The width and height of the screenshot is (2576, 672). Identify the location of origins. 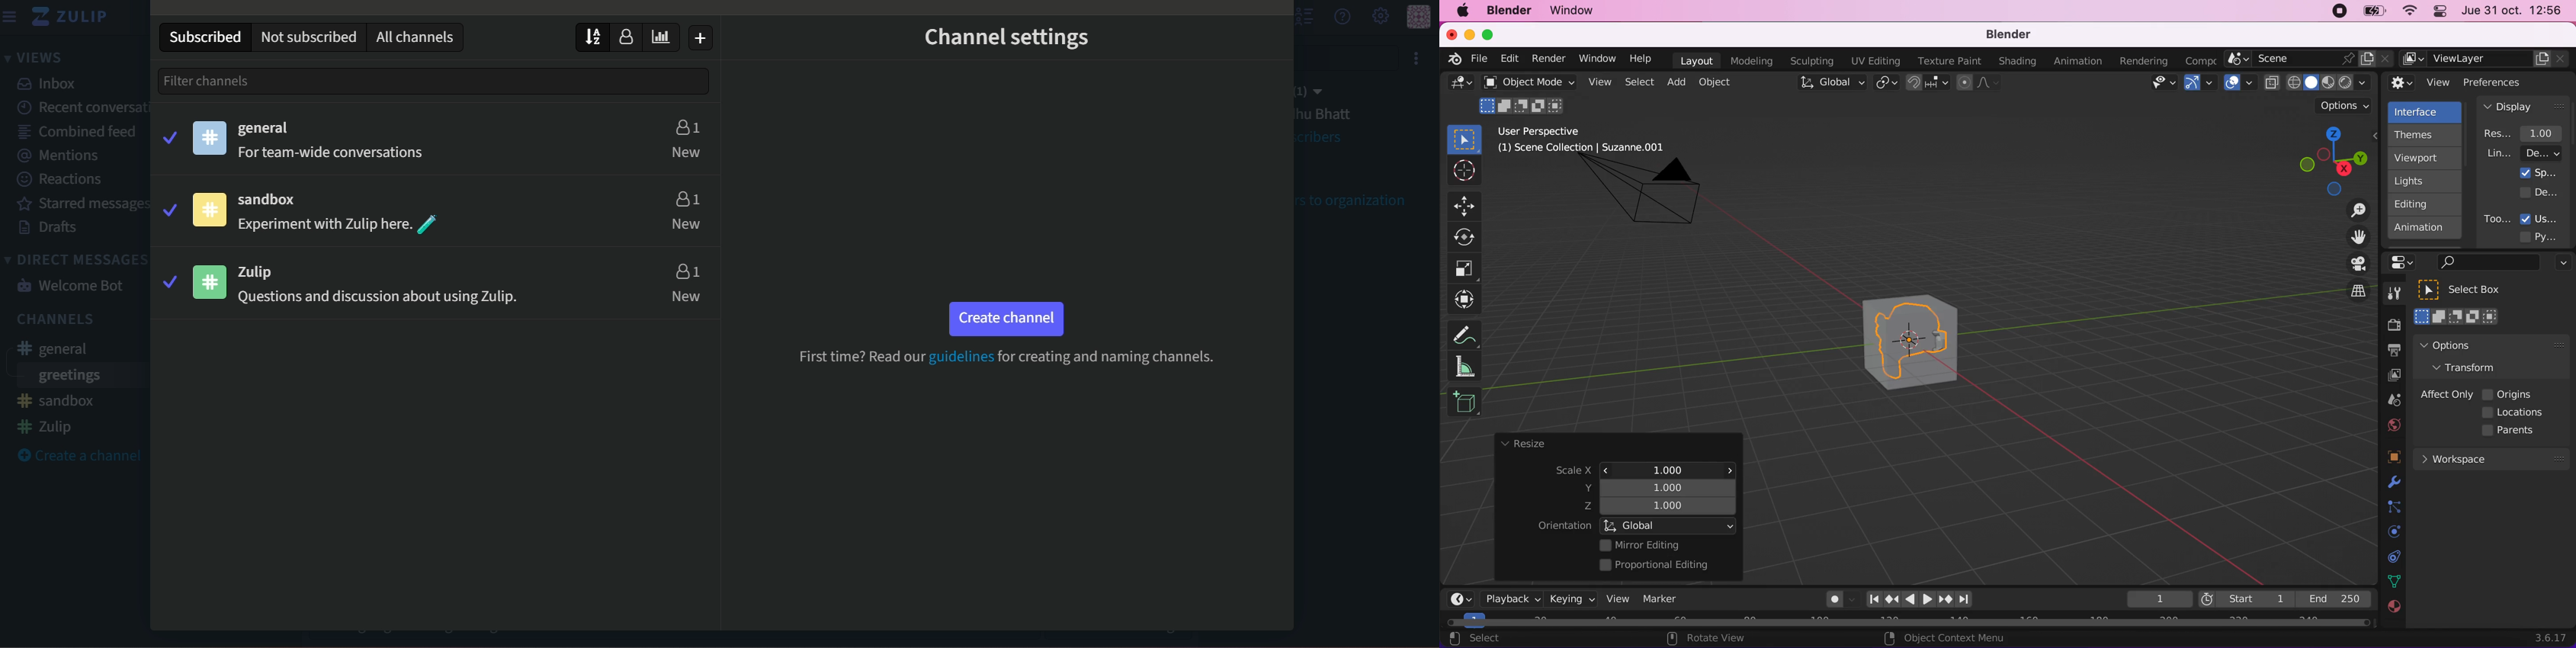
(2508, 393).